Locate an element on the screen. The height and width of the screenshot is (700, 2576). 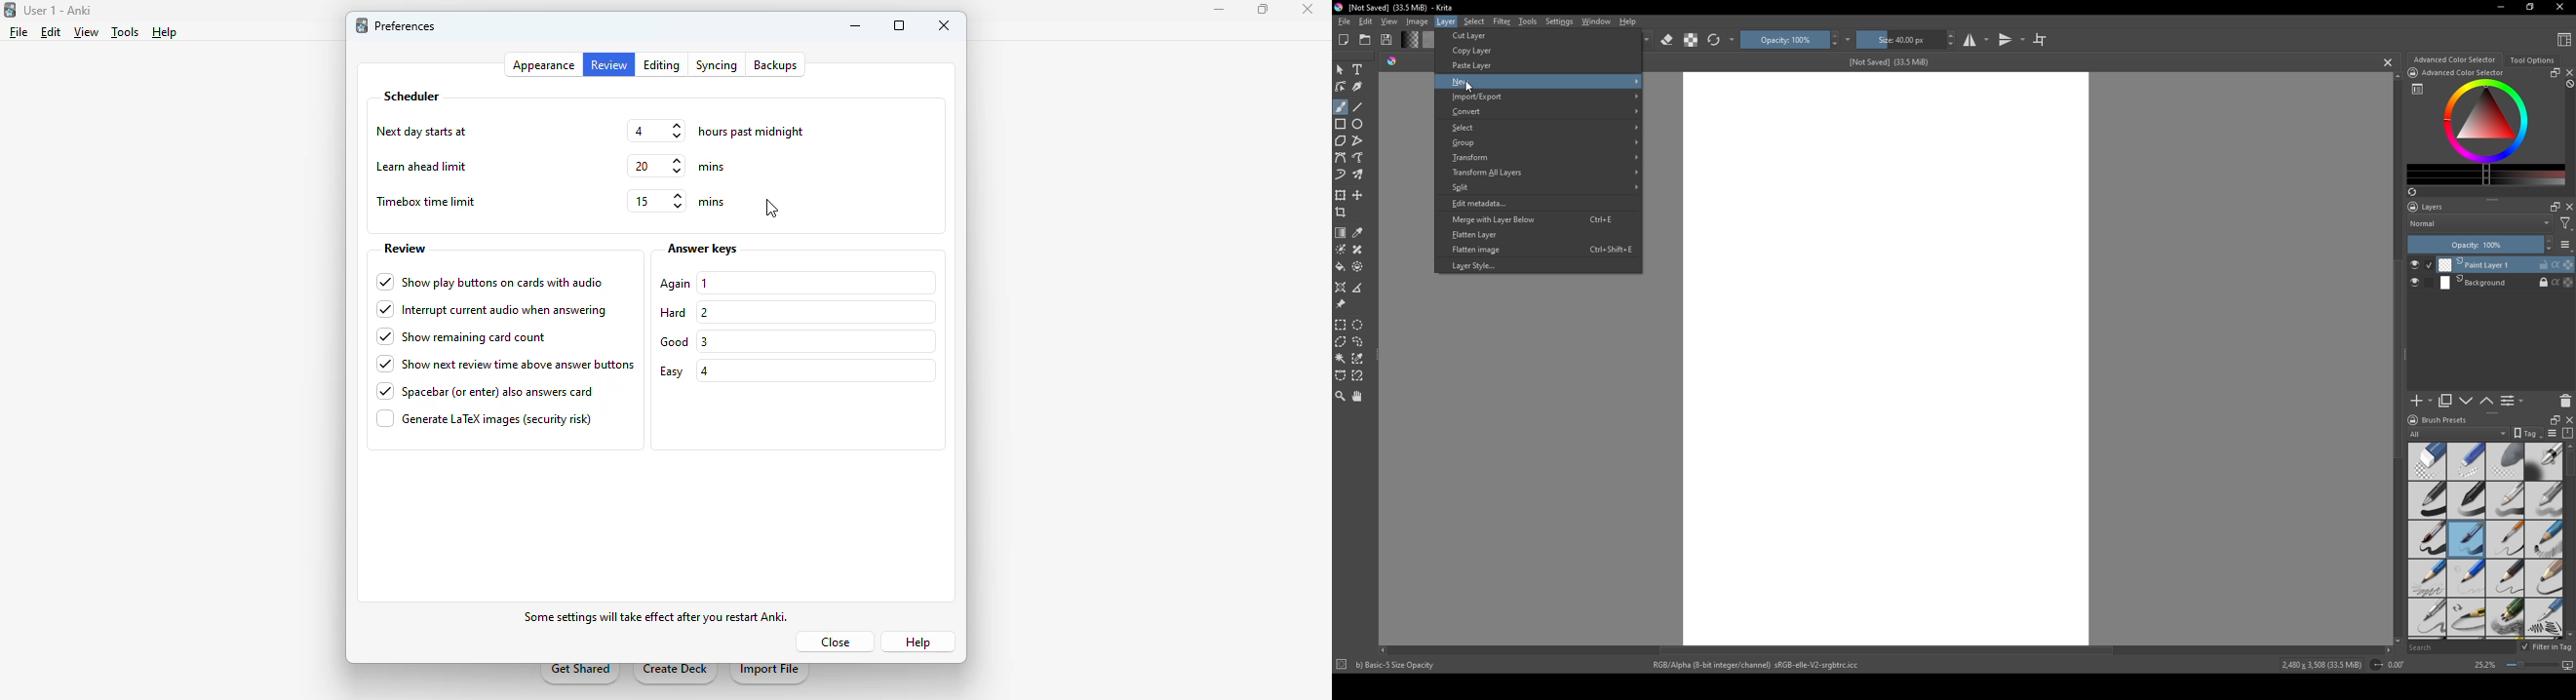
black pen is located at coordinates (2467, 500).